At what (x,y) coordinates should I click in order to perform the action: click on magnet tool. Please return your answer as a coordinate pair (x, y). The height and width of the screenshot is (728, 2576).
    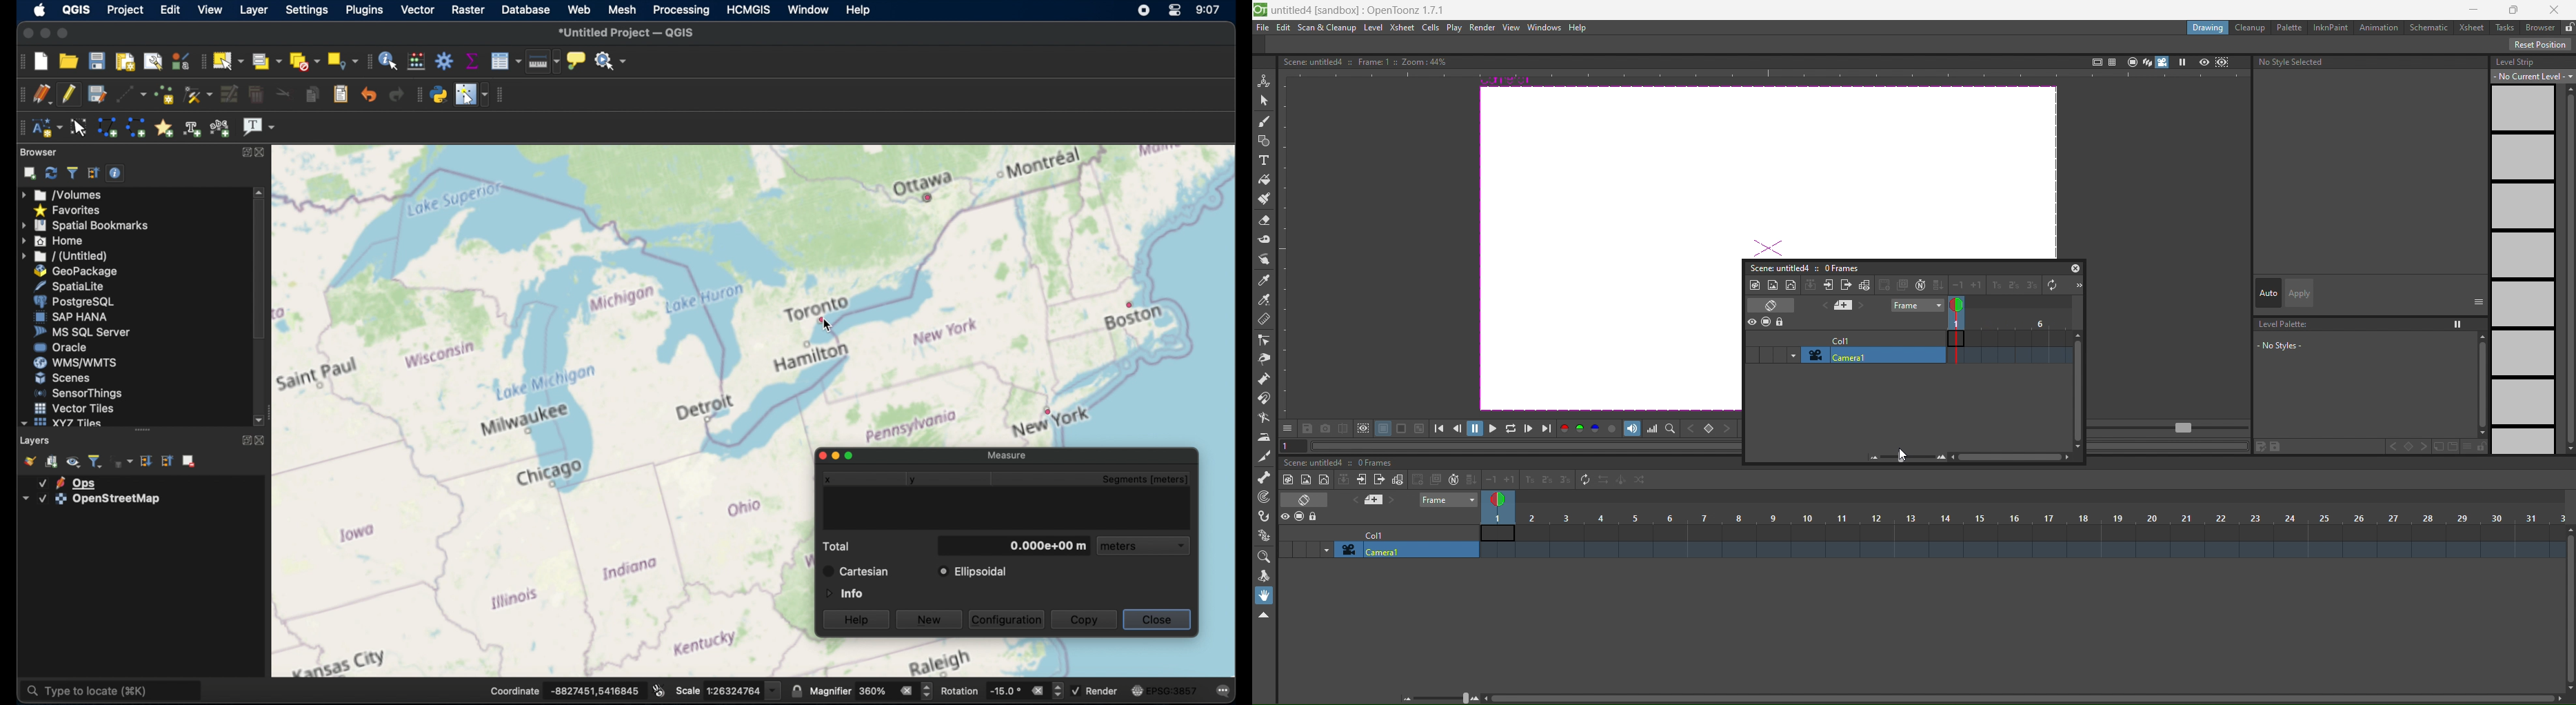
    Looking at the image, I should click on (1264, 397).